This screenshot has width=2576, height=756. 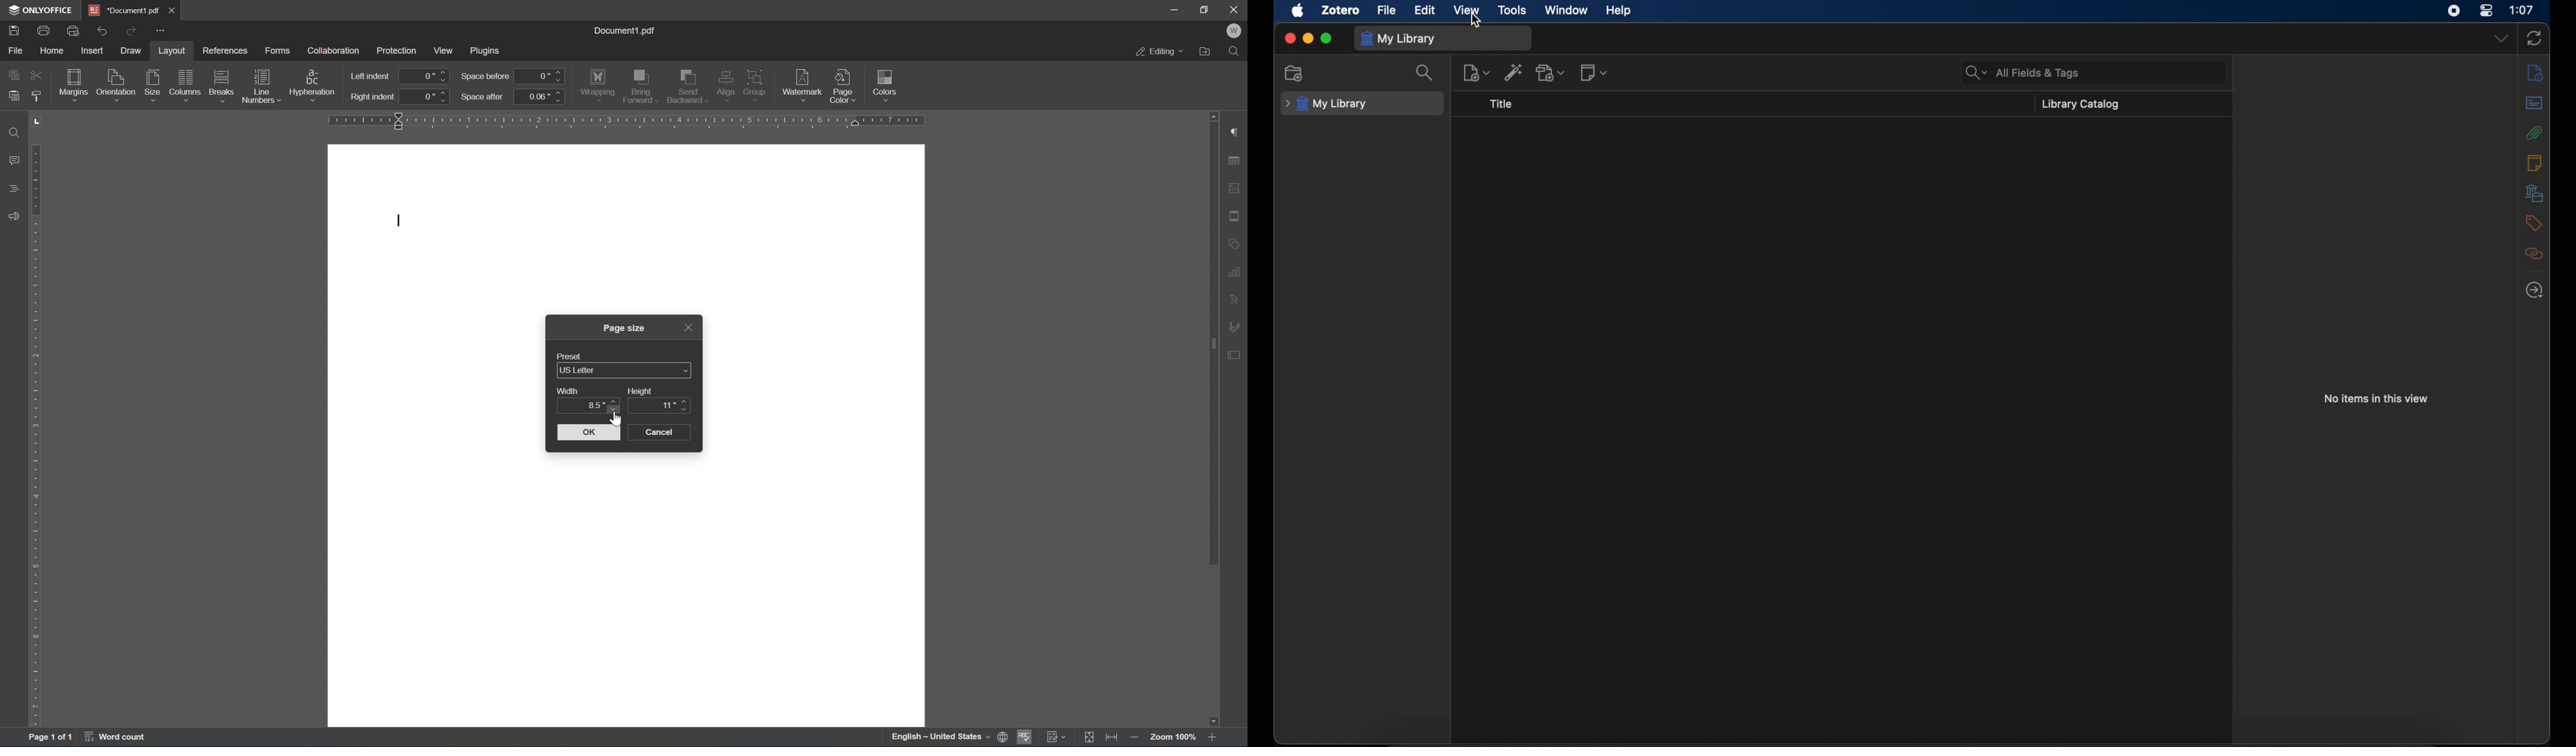 I want to click on title, so click(x=1500, y=104).